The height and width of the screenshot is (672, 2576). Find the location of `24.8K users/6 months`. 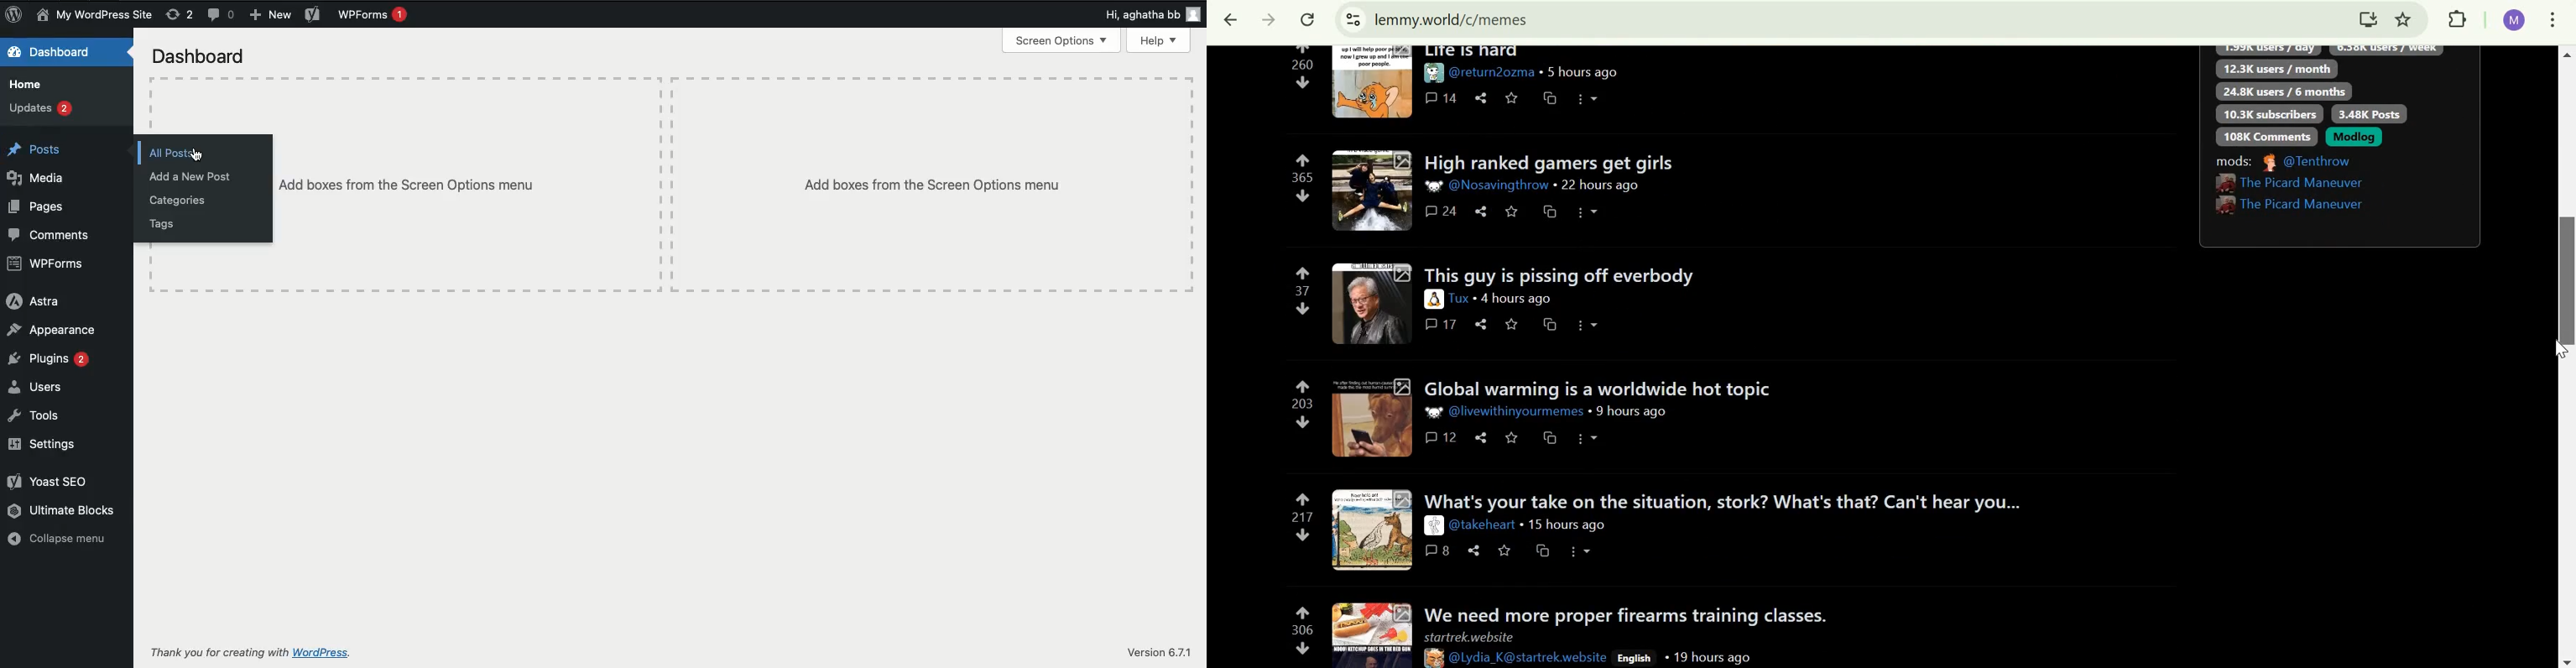

24.8K users/6 months is located at coordinates (2285, 91).